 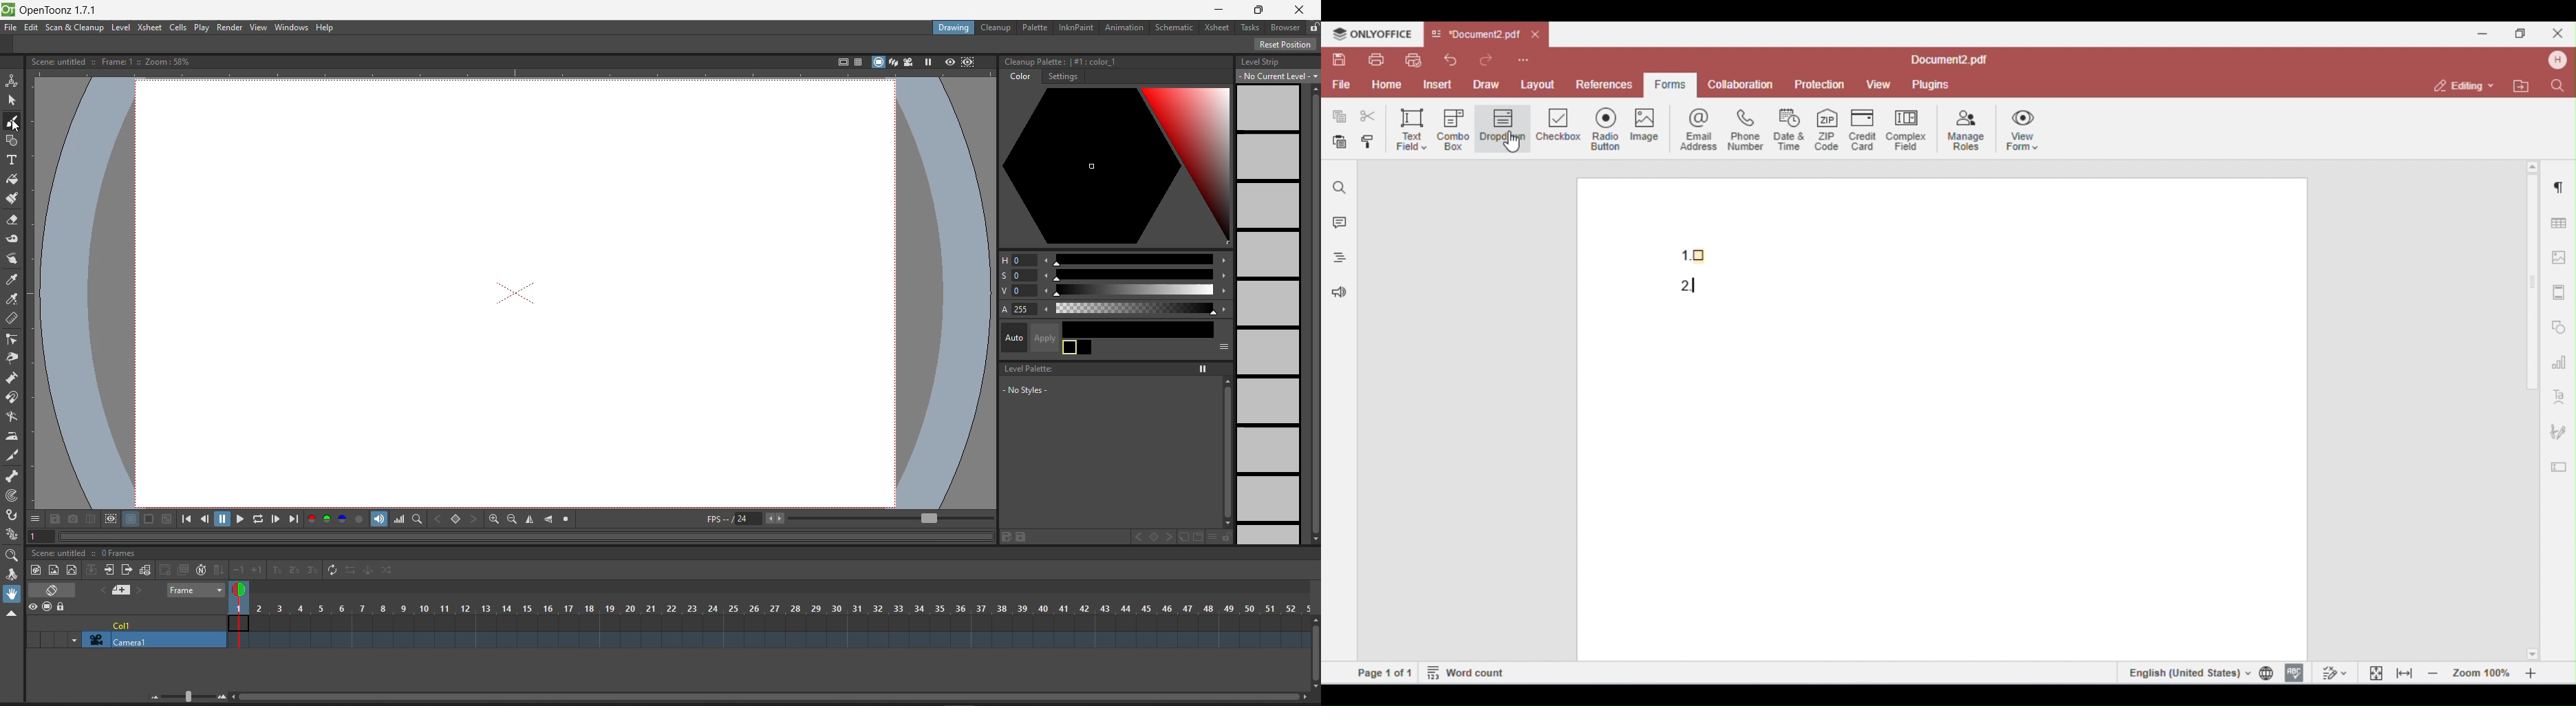 I want to click on 3d view, so click(x=892, y=61).